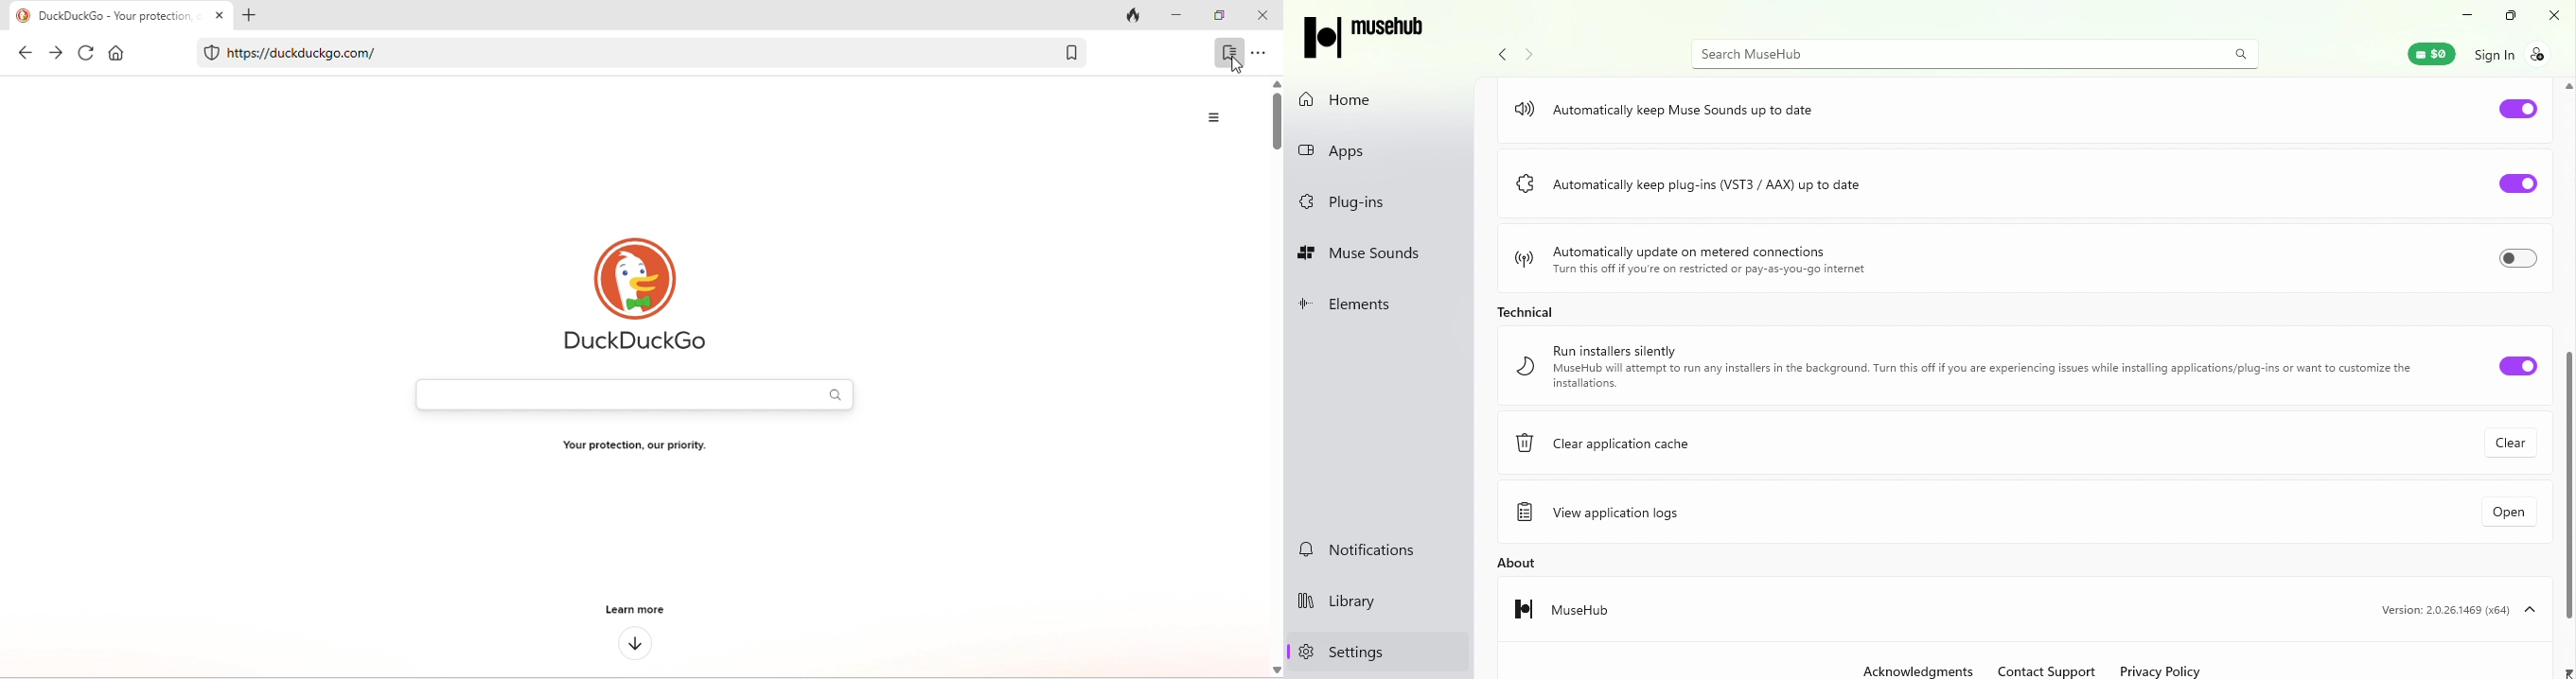 This screenshot has width=2576, height=700. I want to click on Automatically update on metered connections, so click(1690, 262).